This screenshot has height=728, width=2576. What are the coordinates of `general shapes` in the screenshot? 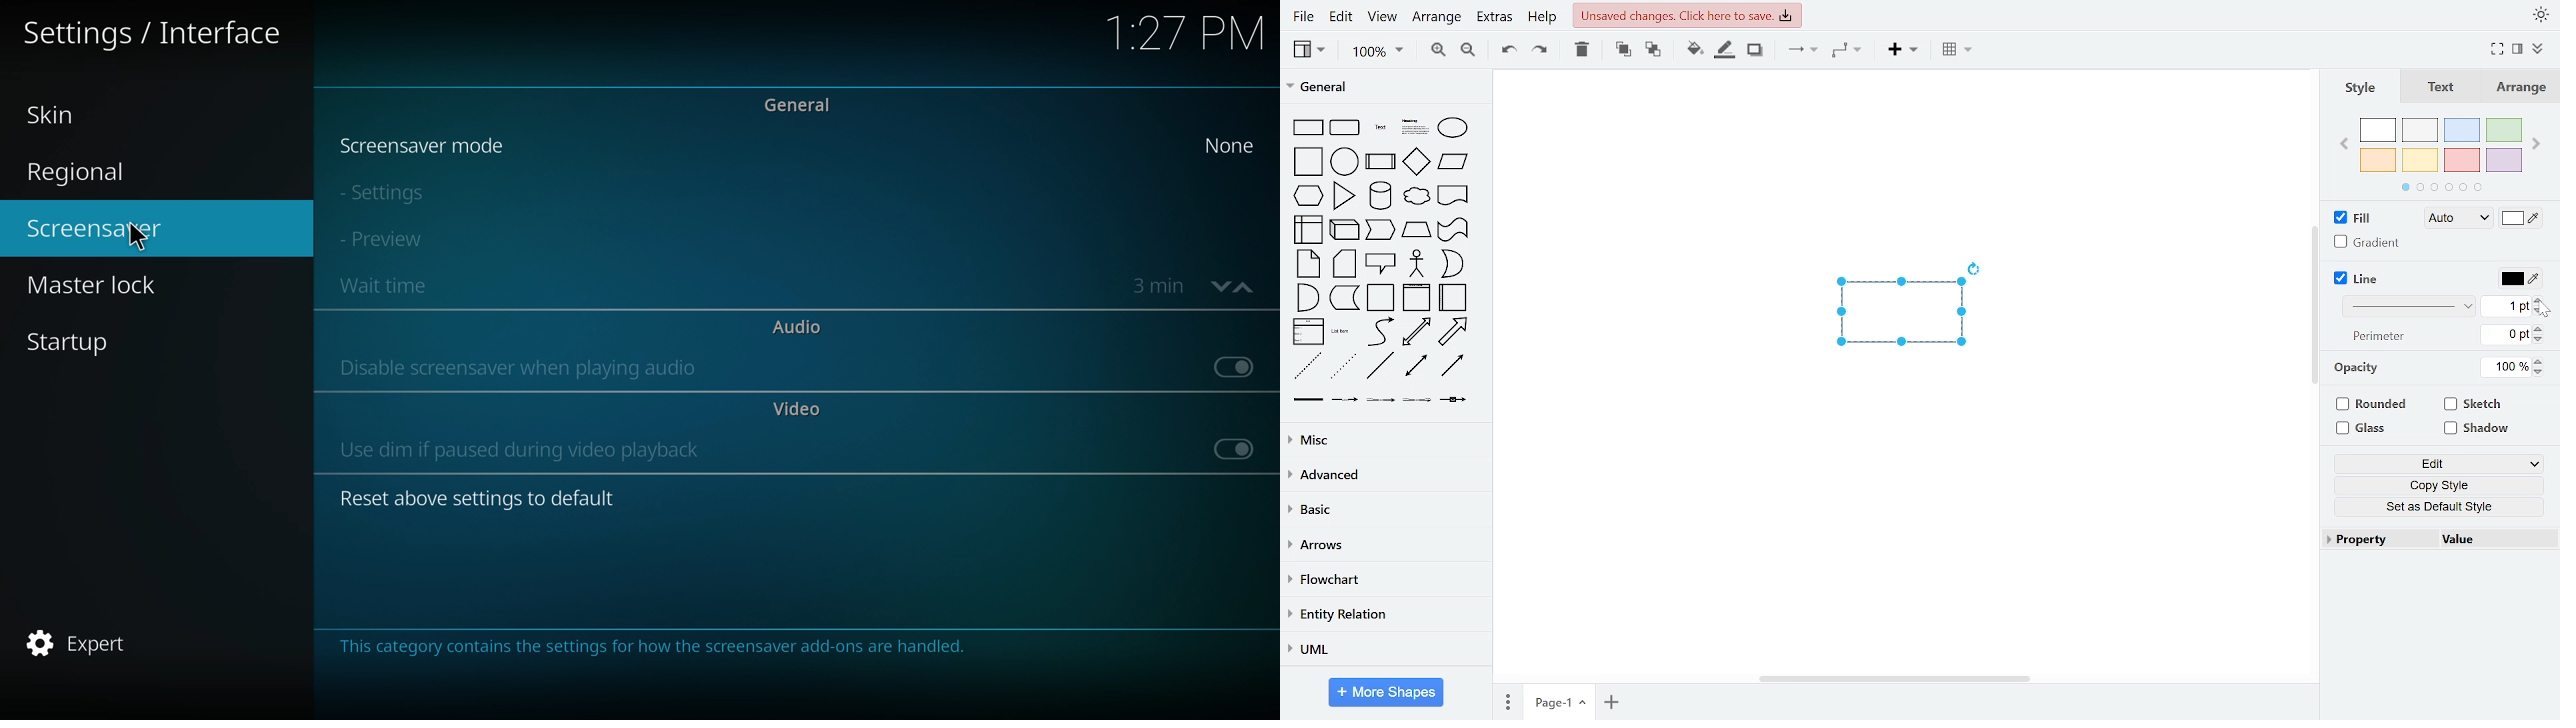 It's located at (1307, 263).